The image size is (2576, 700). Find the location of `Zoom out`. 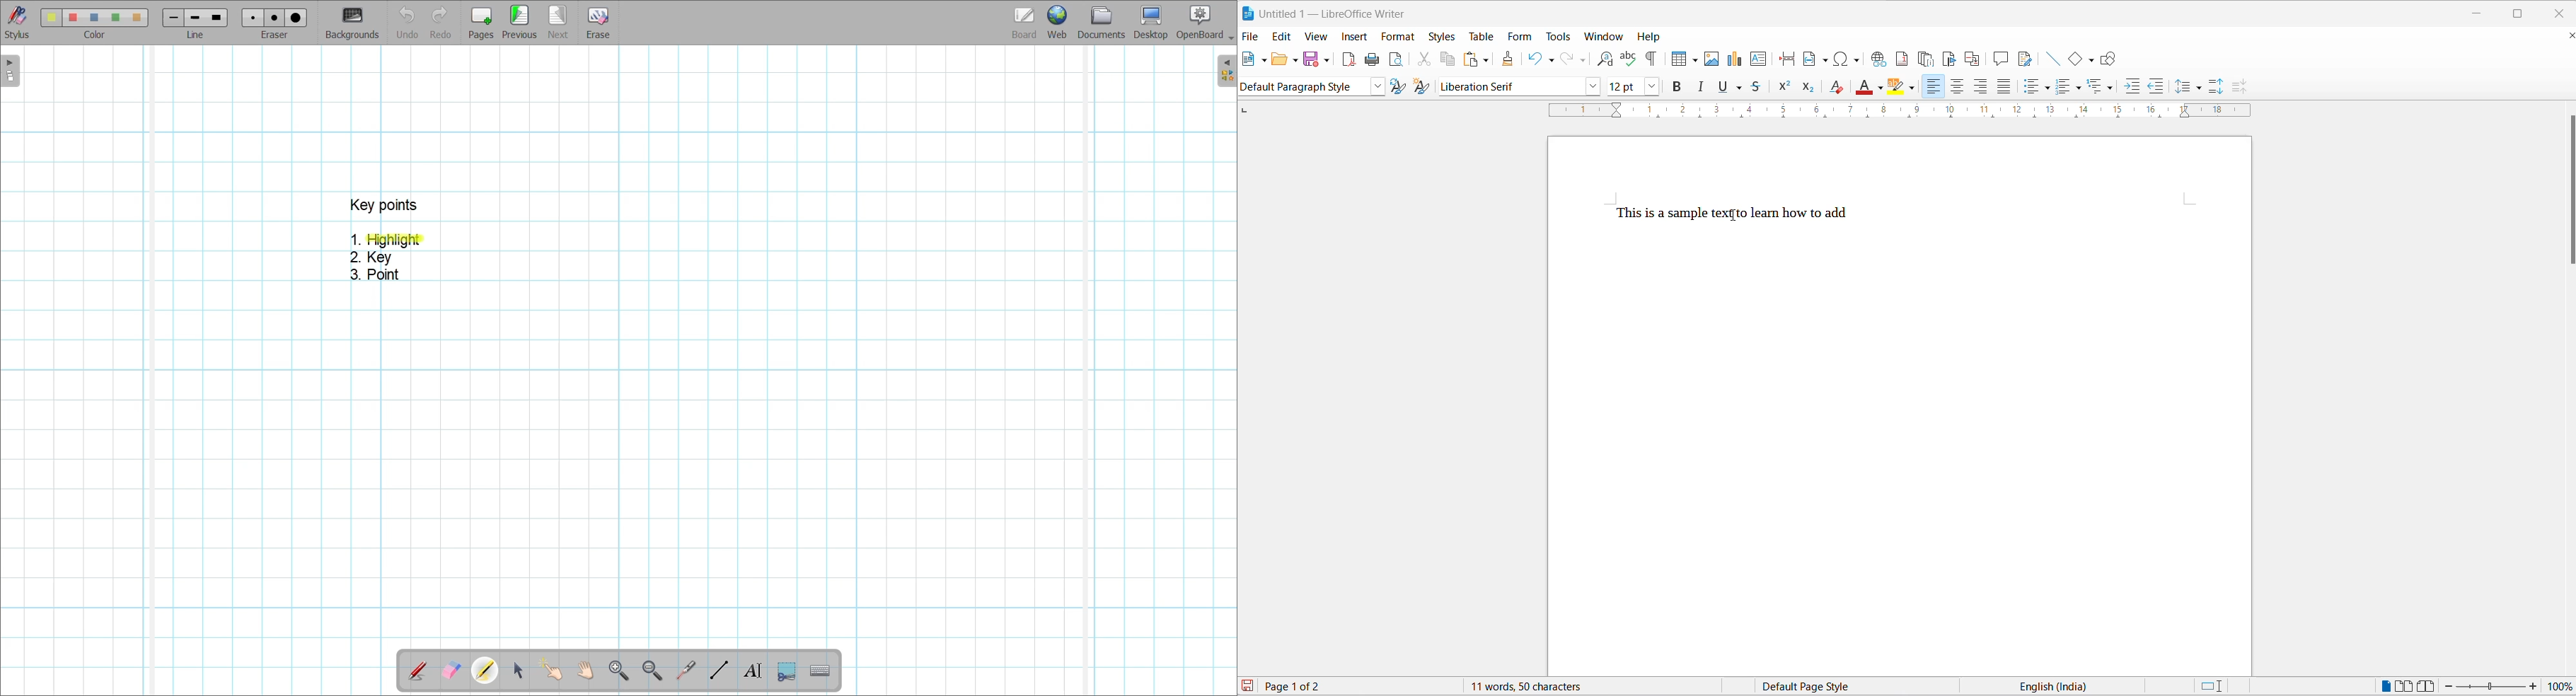

Zoom out is located at coordinates (653, 672).